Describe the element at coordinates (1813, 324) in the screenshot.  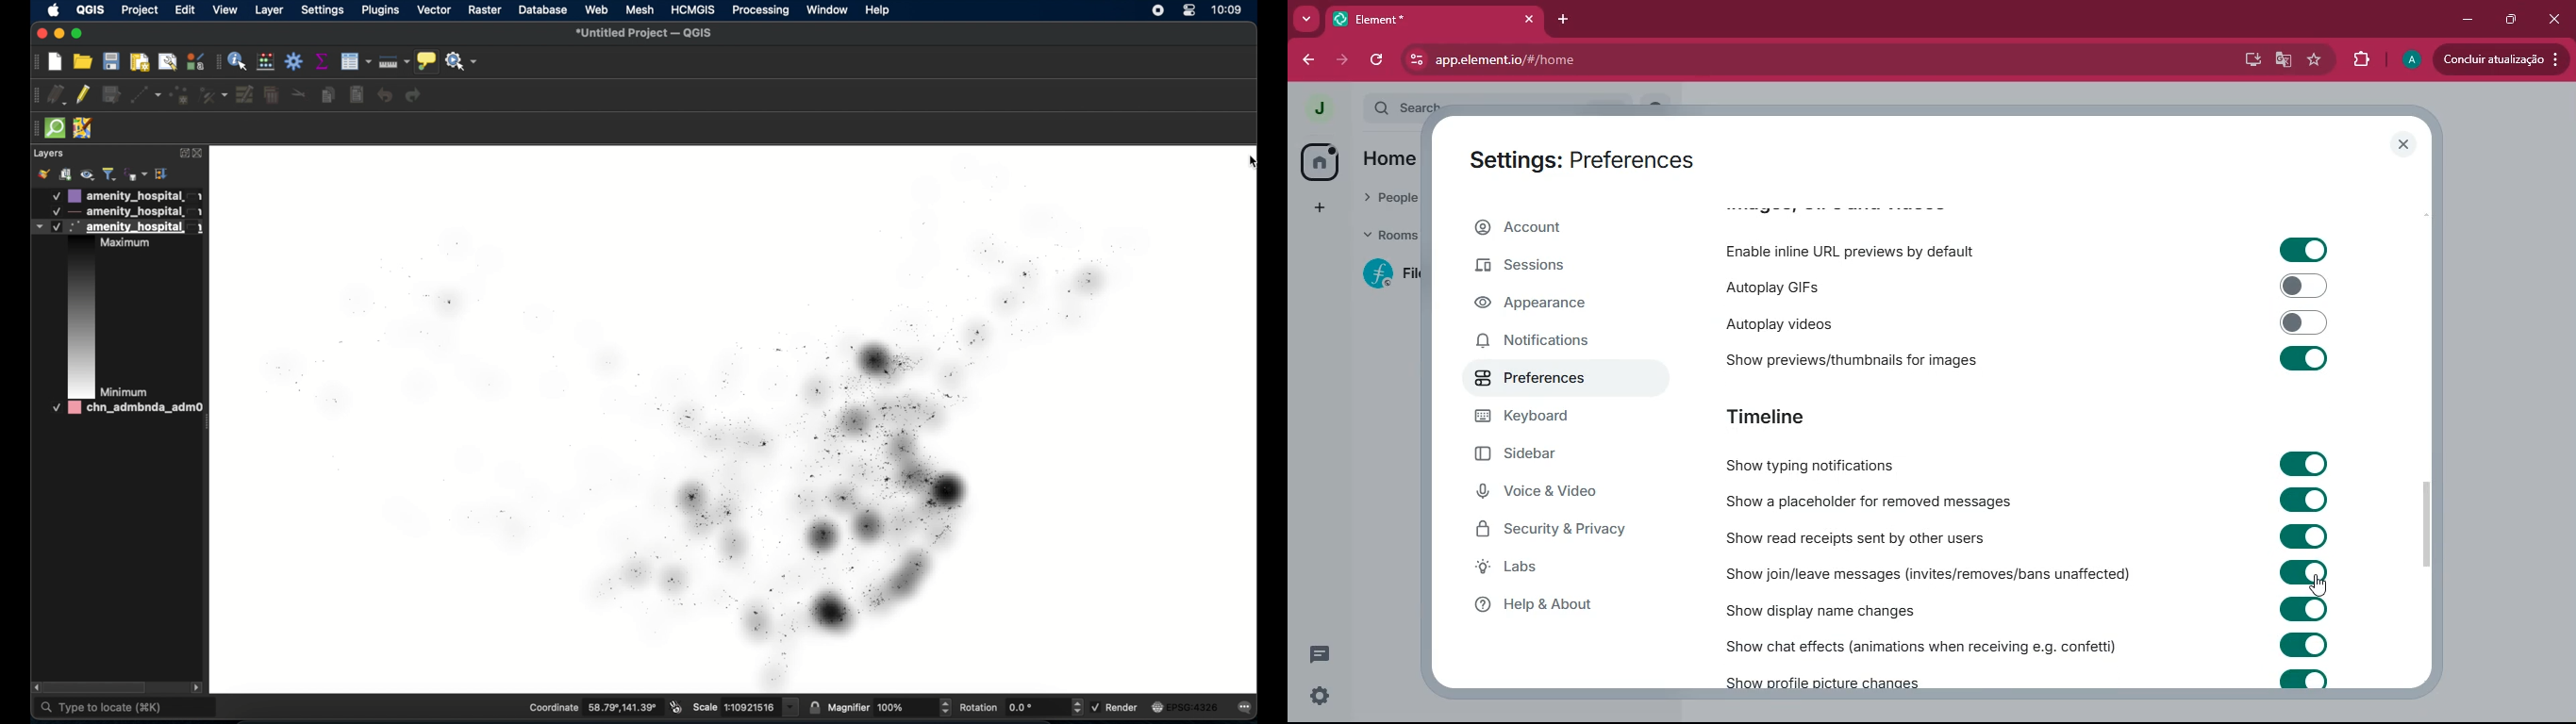
I see `autoplay videos` at that location.